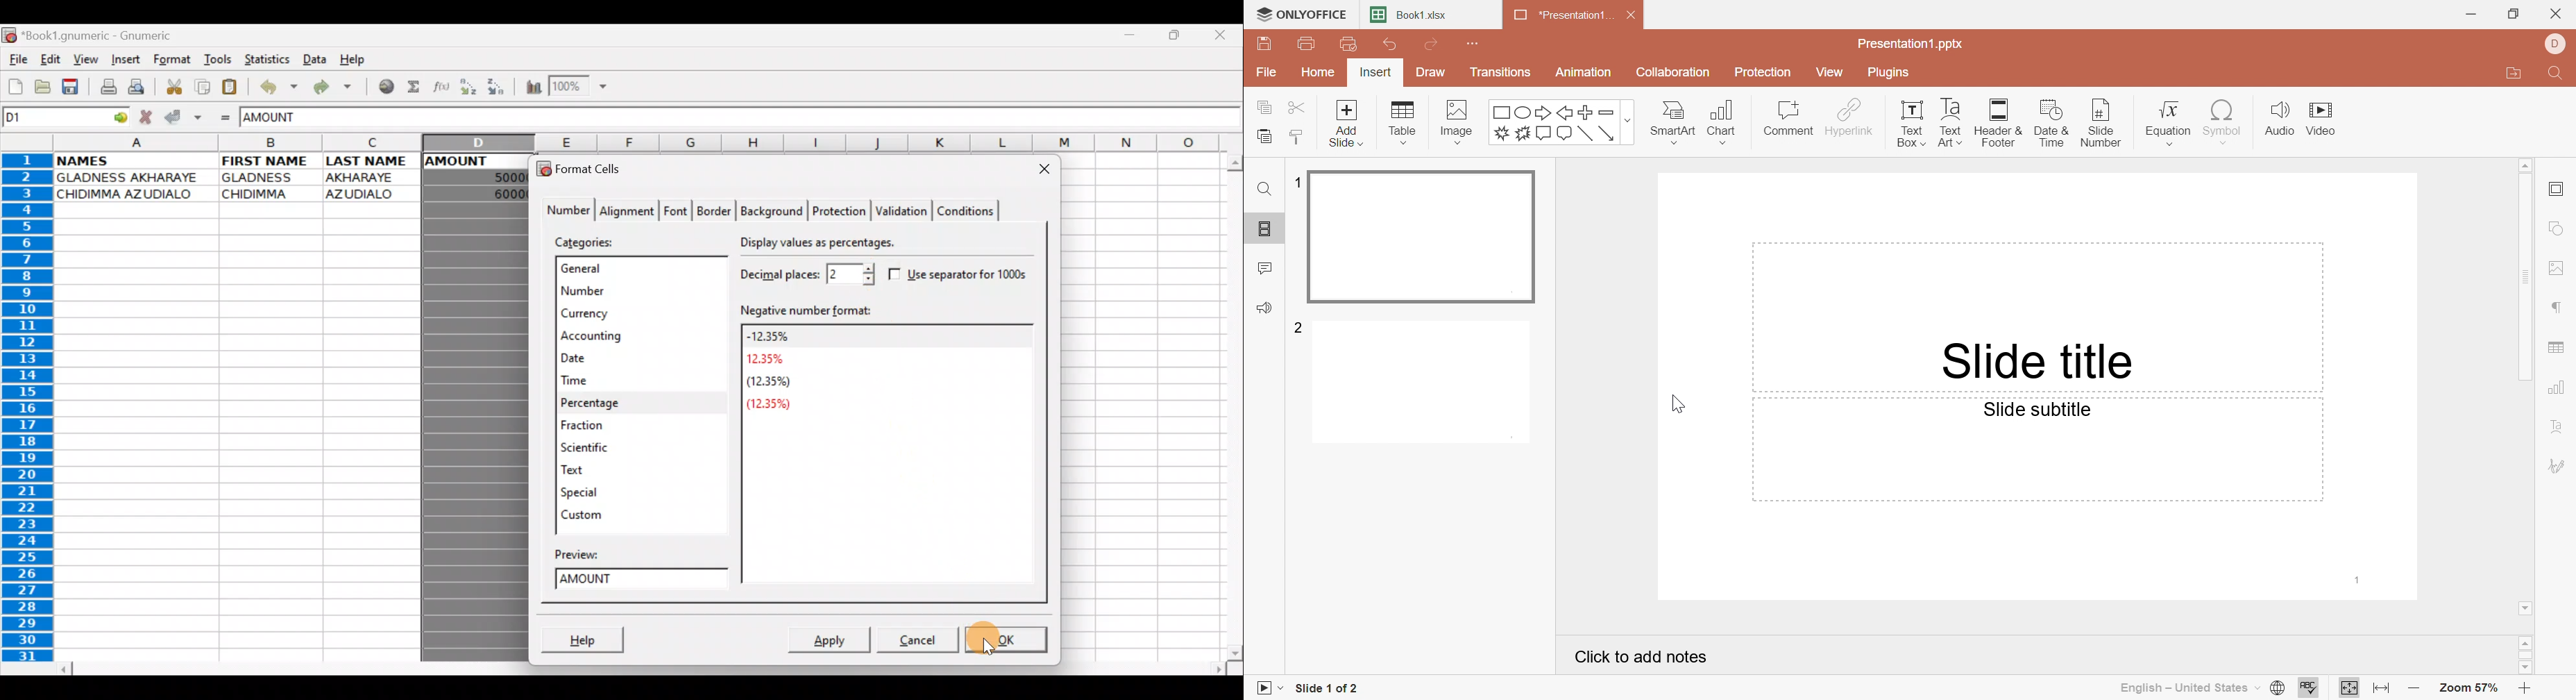 The width and height of the screenshot is (2576, 700). I want to click on Redo, so click(1434, 46).